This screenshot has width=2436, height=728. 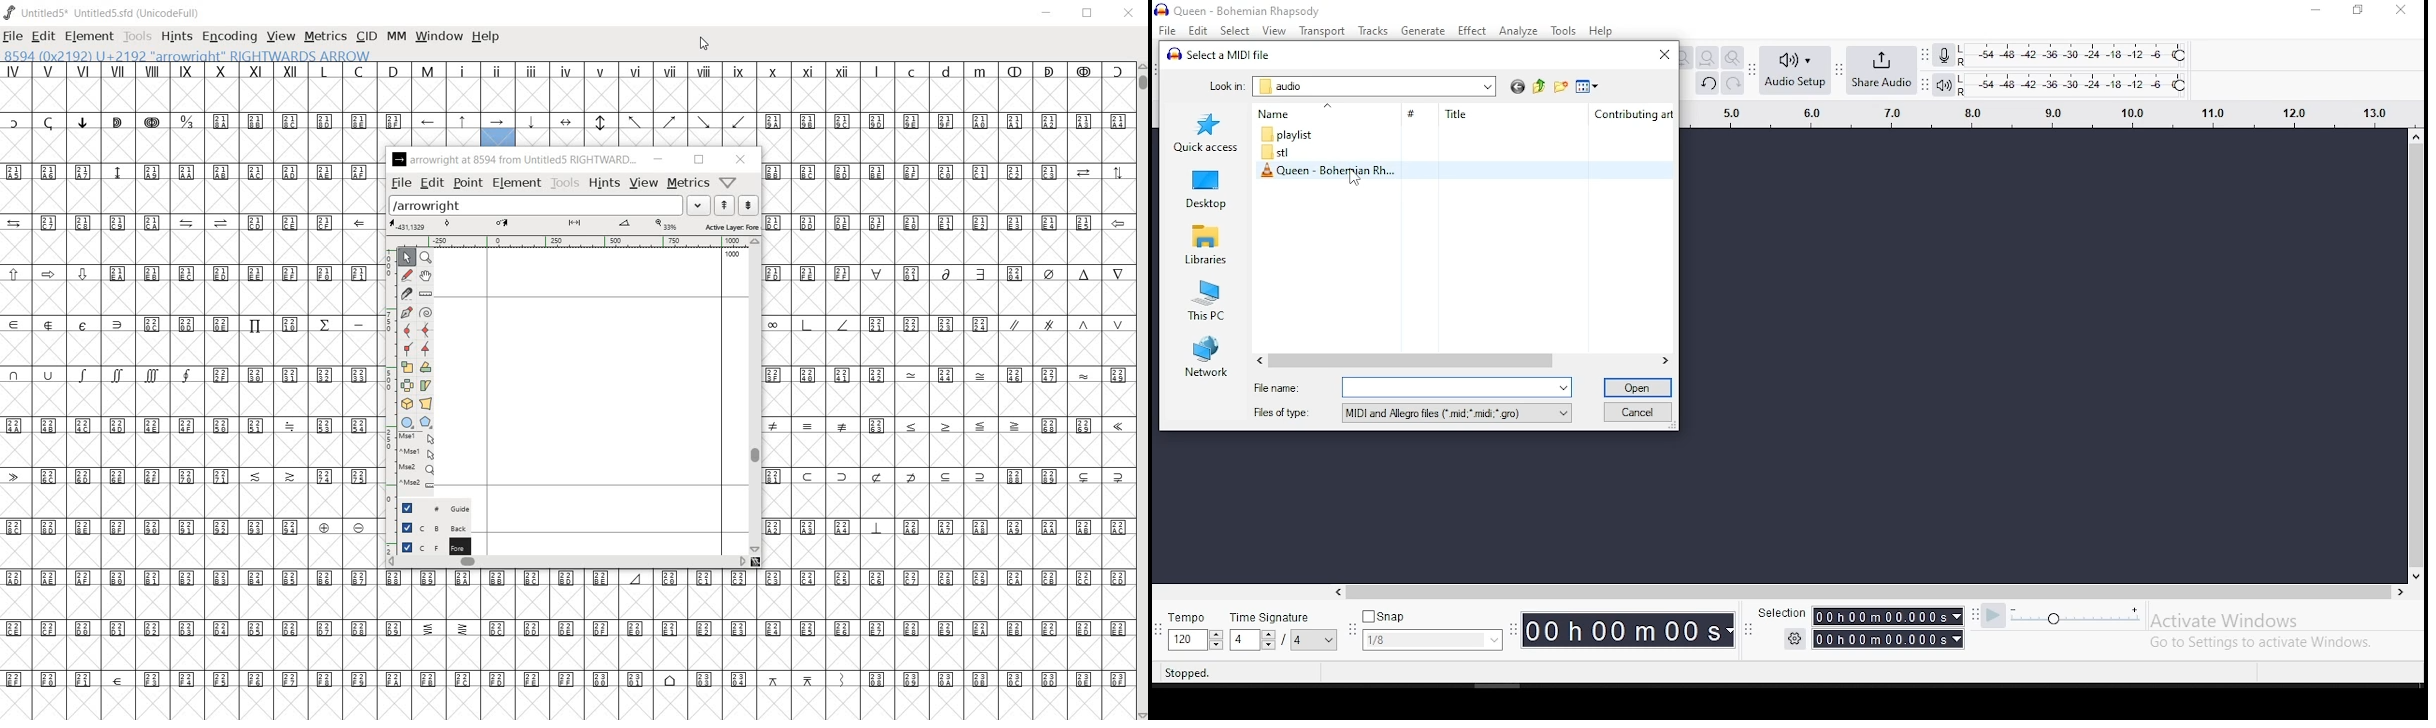 I want to click on quick access, so click(x=1207, y=133).